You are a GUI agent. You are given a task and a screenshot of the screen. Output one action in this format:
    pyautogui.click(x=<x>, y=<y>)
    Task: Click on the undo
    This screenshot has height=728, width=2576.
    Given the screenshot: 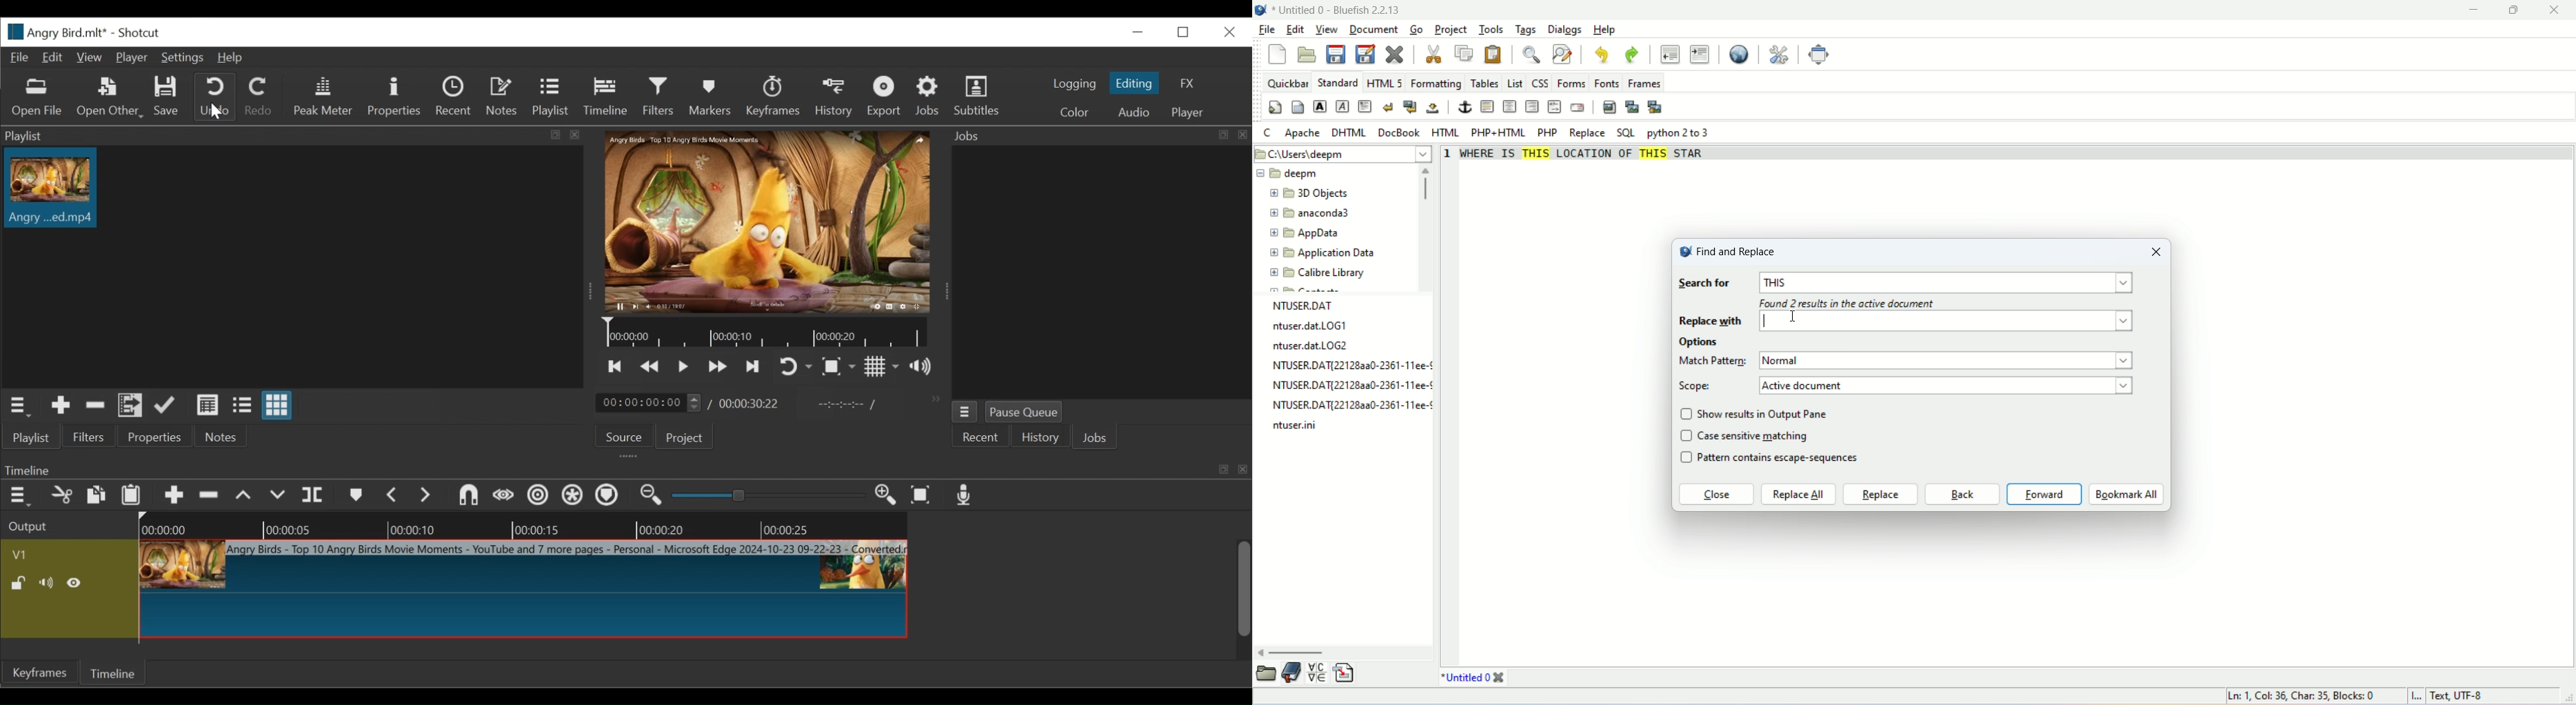 What is the action you would take?
    pyautogui.click(x=1600, y=54)
    